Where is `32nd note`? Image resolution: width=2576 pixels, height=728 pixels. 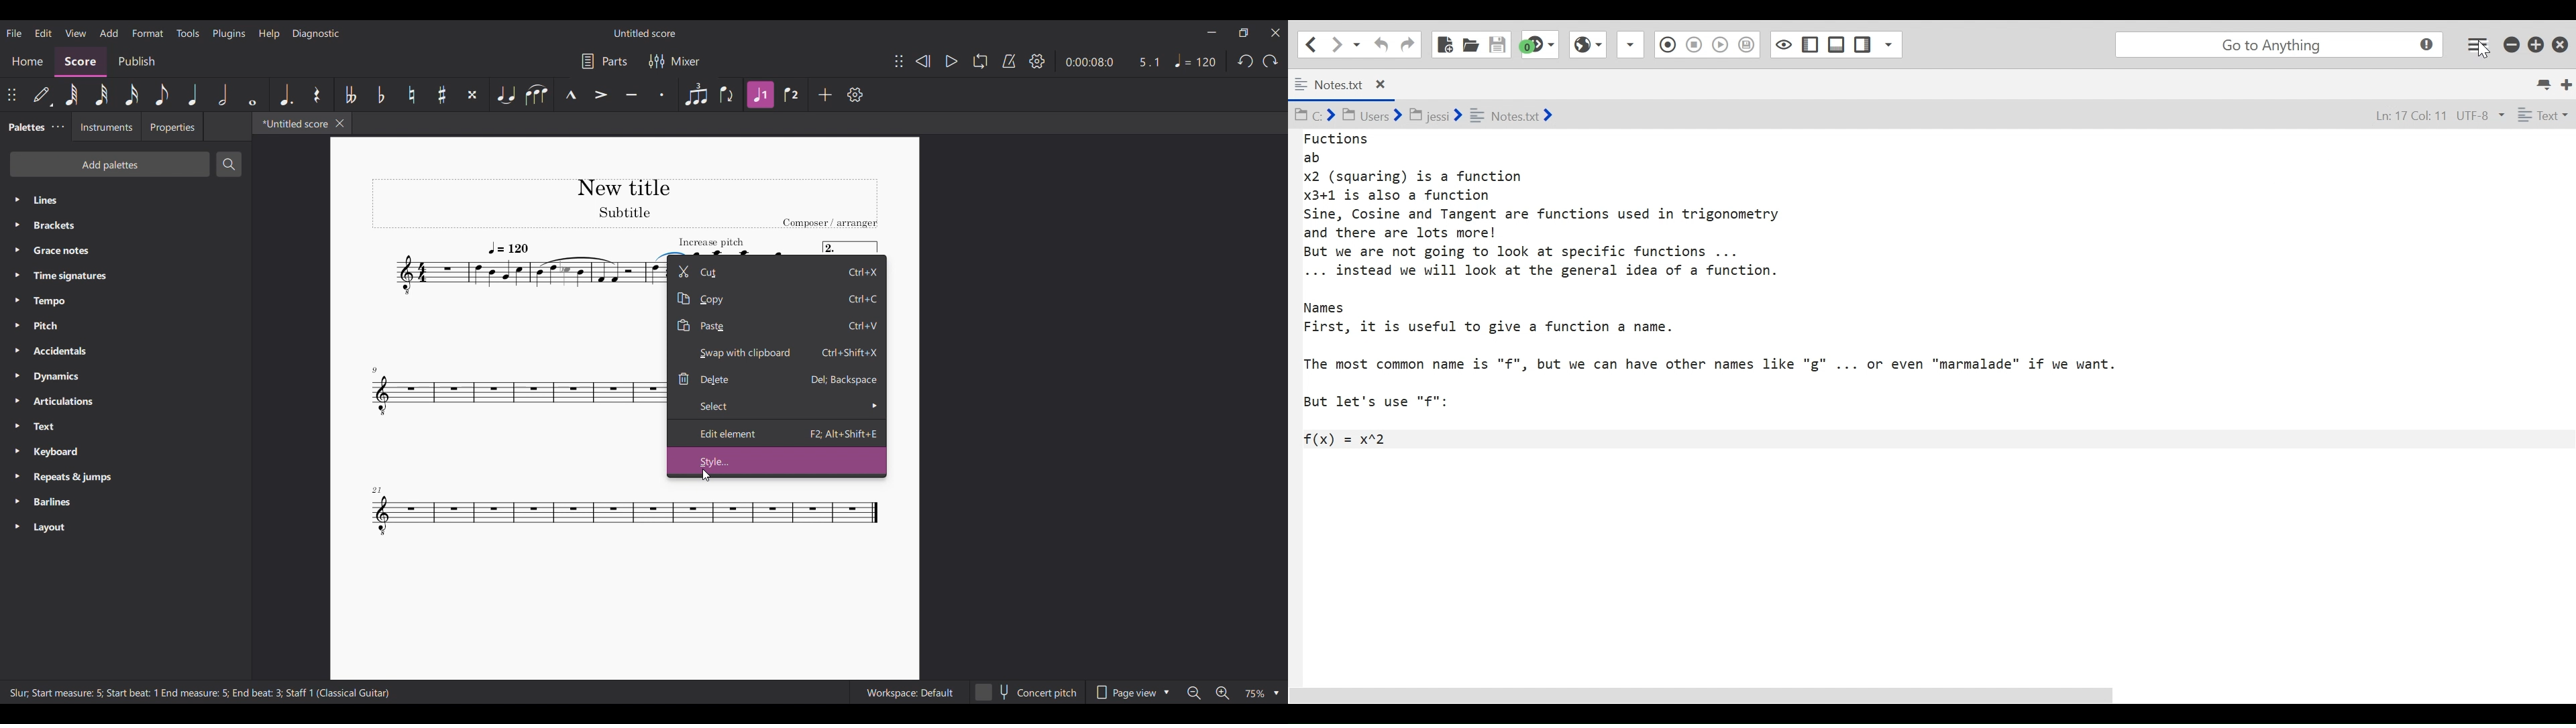 32nd note is located at coordinates (102, 95).